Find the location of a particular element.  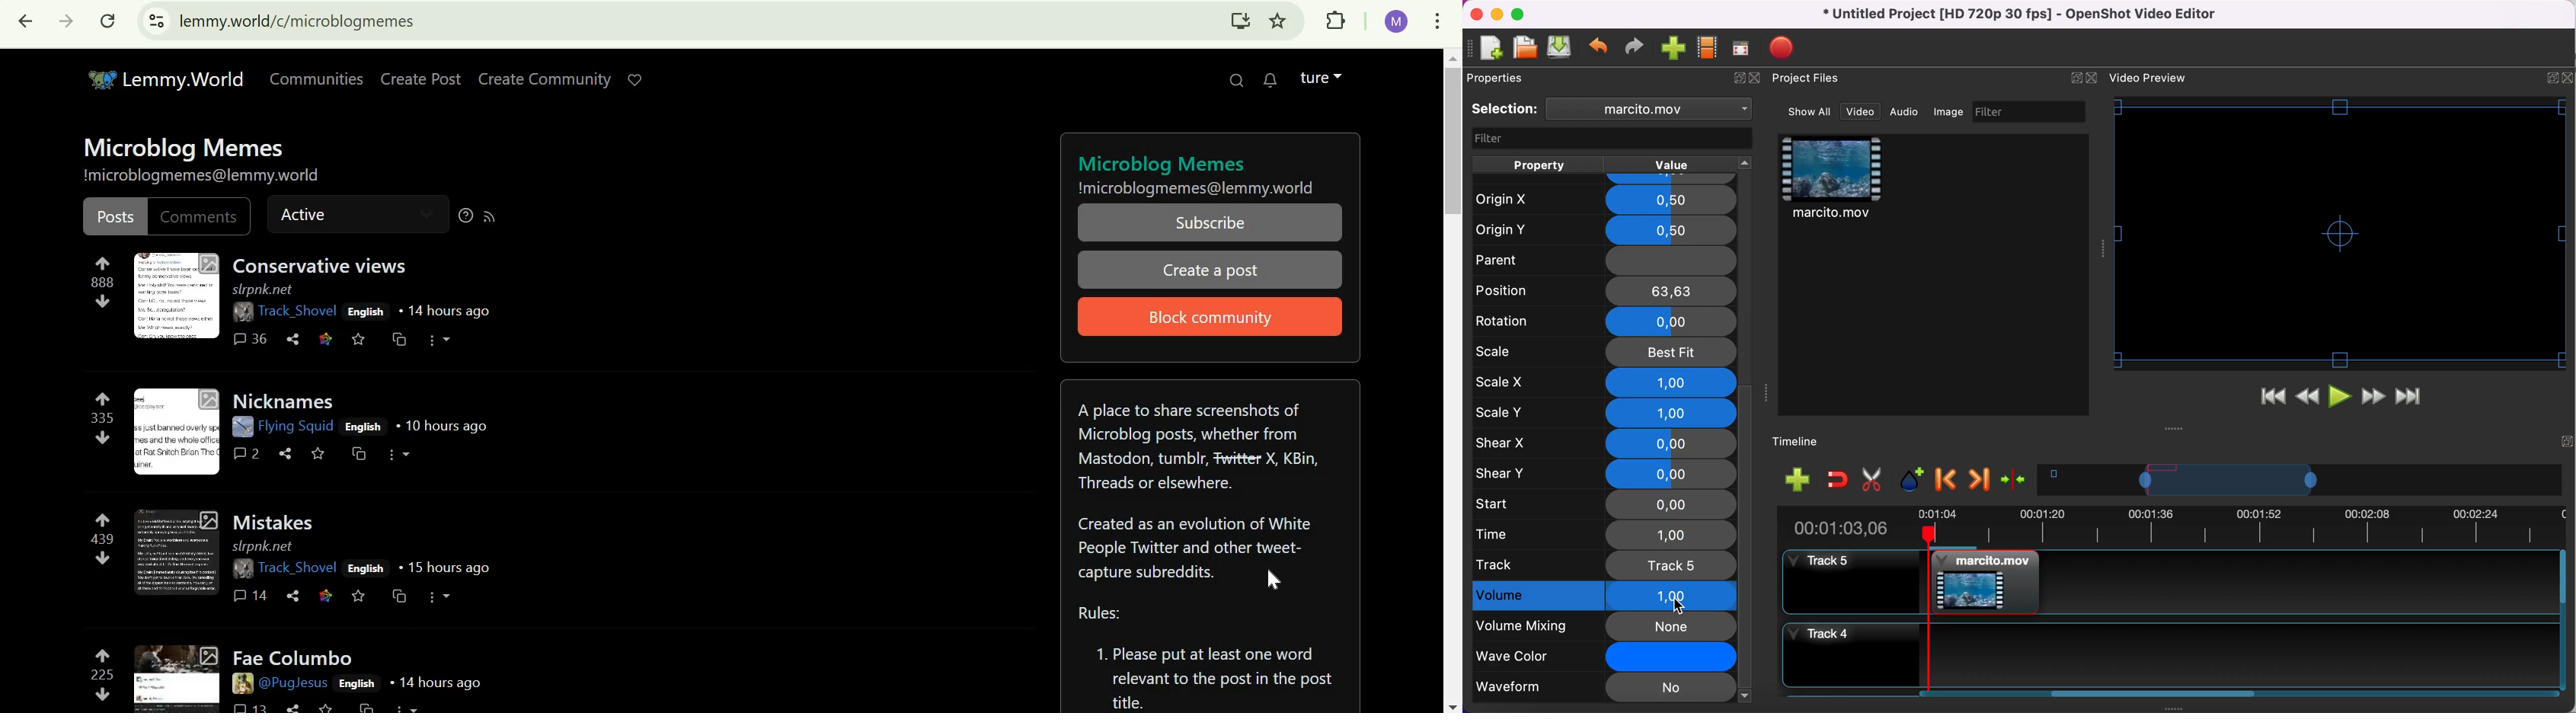

link is located at coordinates (326, 596).